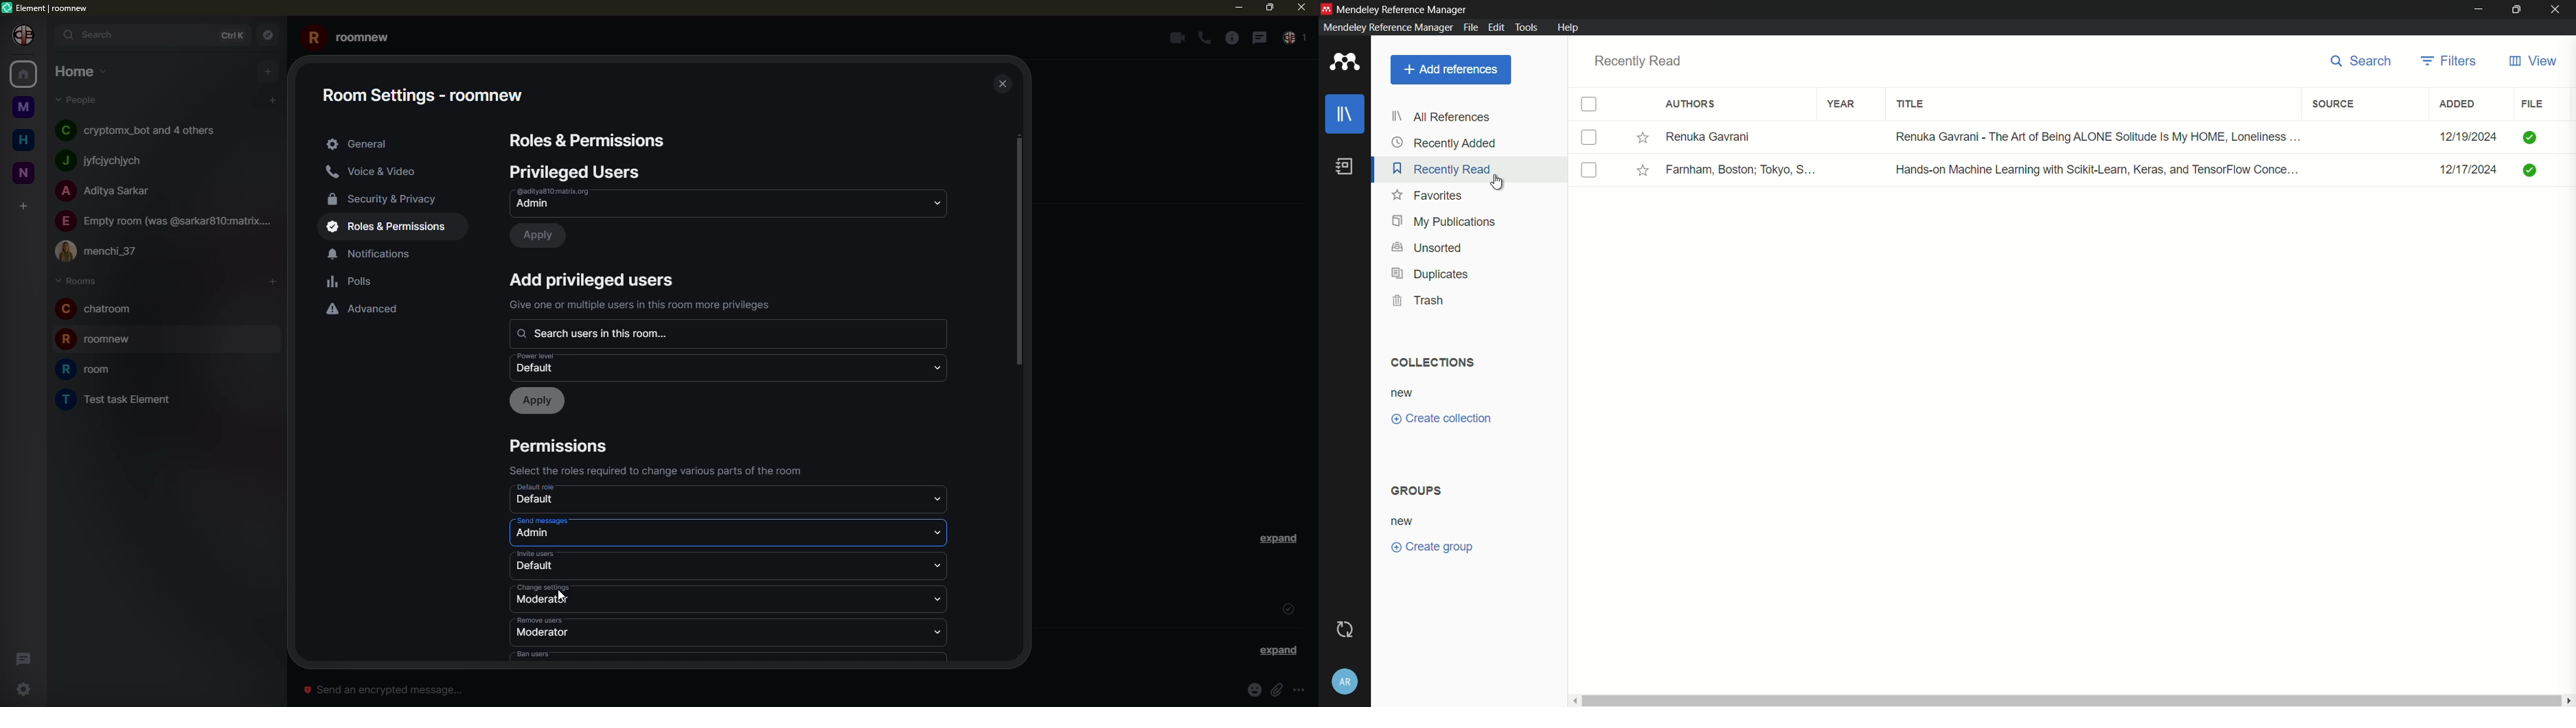 The height and width of the screenshot is (728, 2576). What do you see at coordinates (1279, 689) in the screenshot?
I see `attach` at bounding box center [1279, 689].